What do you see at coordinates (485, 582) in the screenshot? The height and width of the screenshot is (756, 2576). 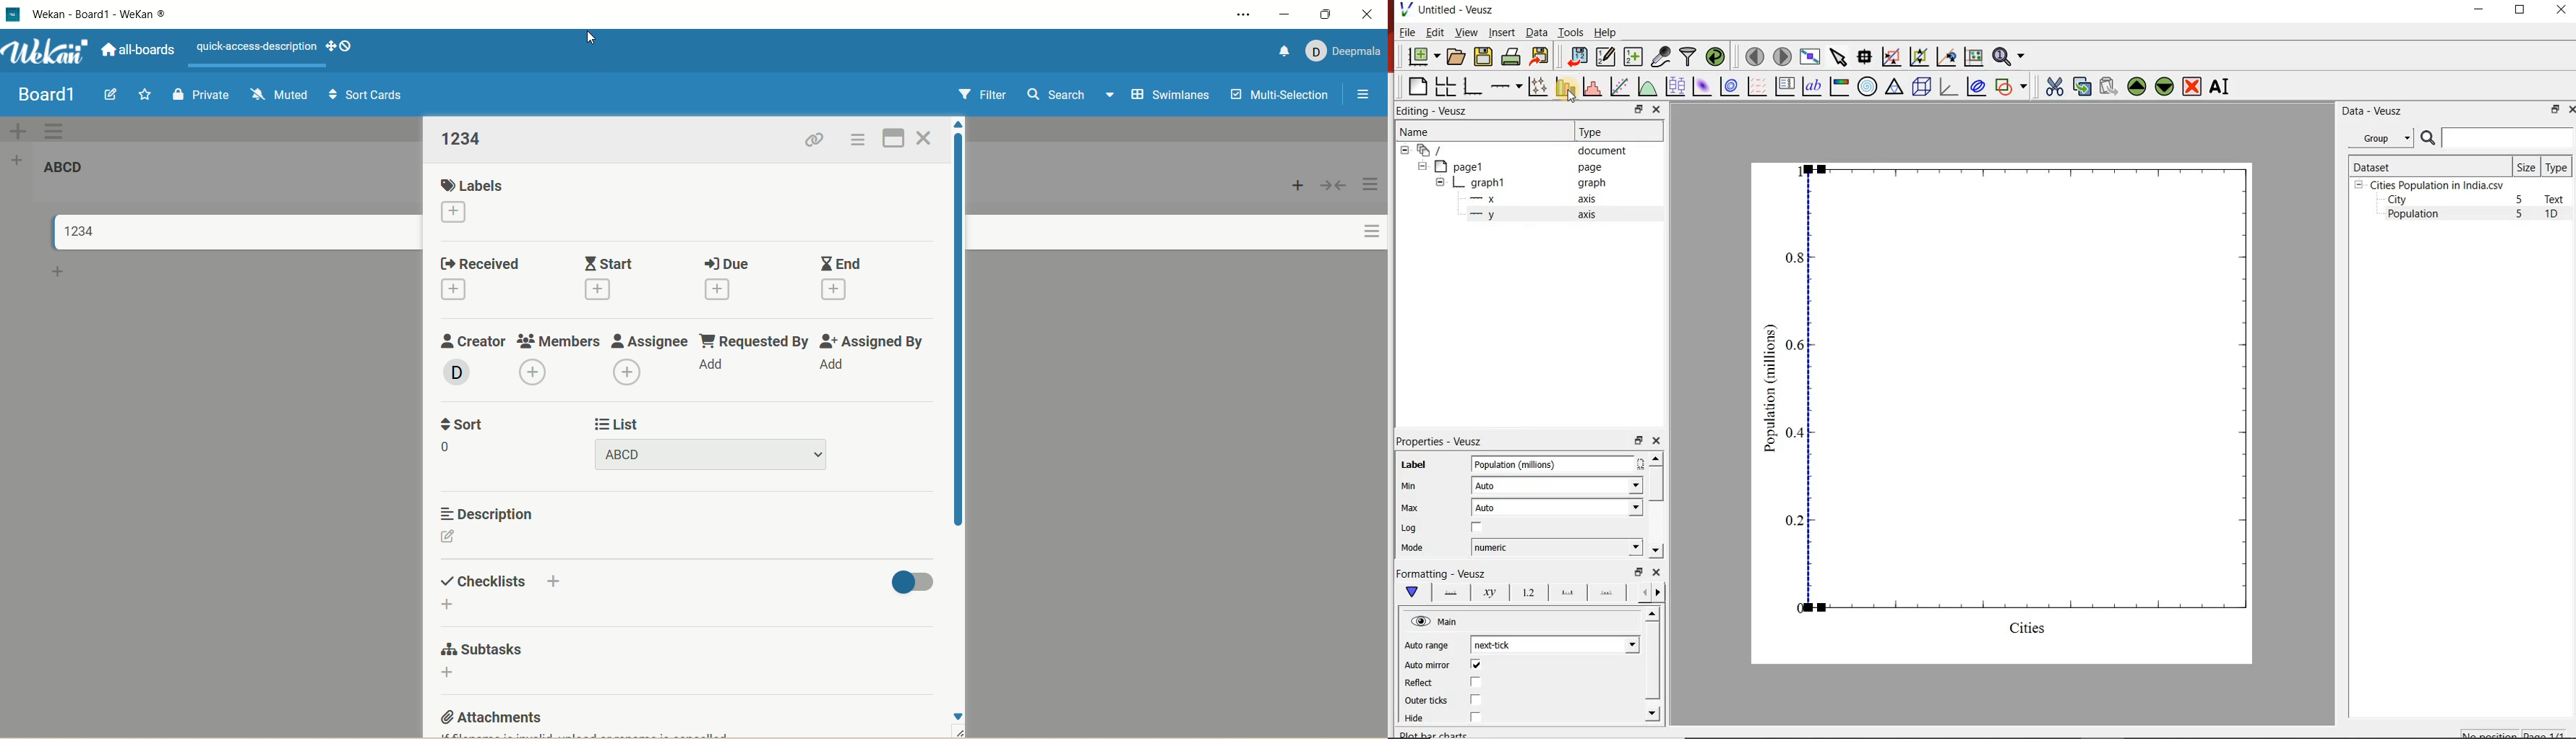 I see `checklist` at bounding box center [485, 582].